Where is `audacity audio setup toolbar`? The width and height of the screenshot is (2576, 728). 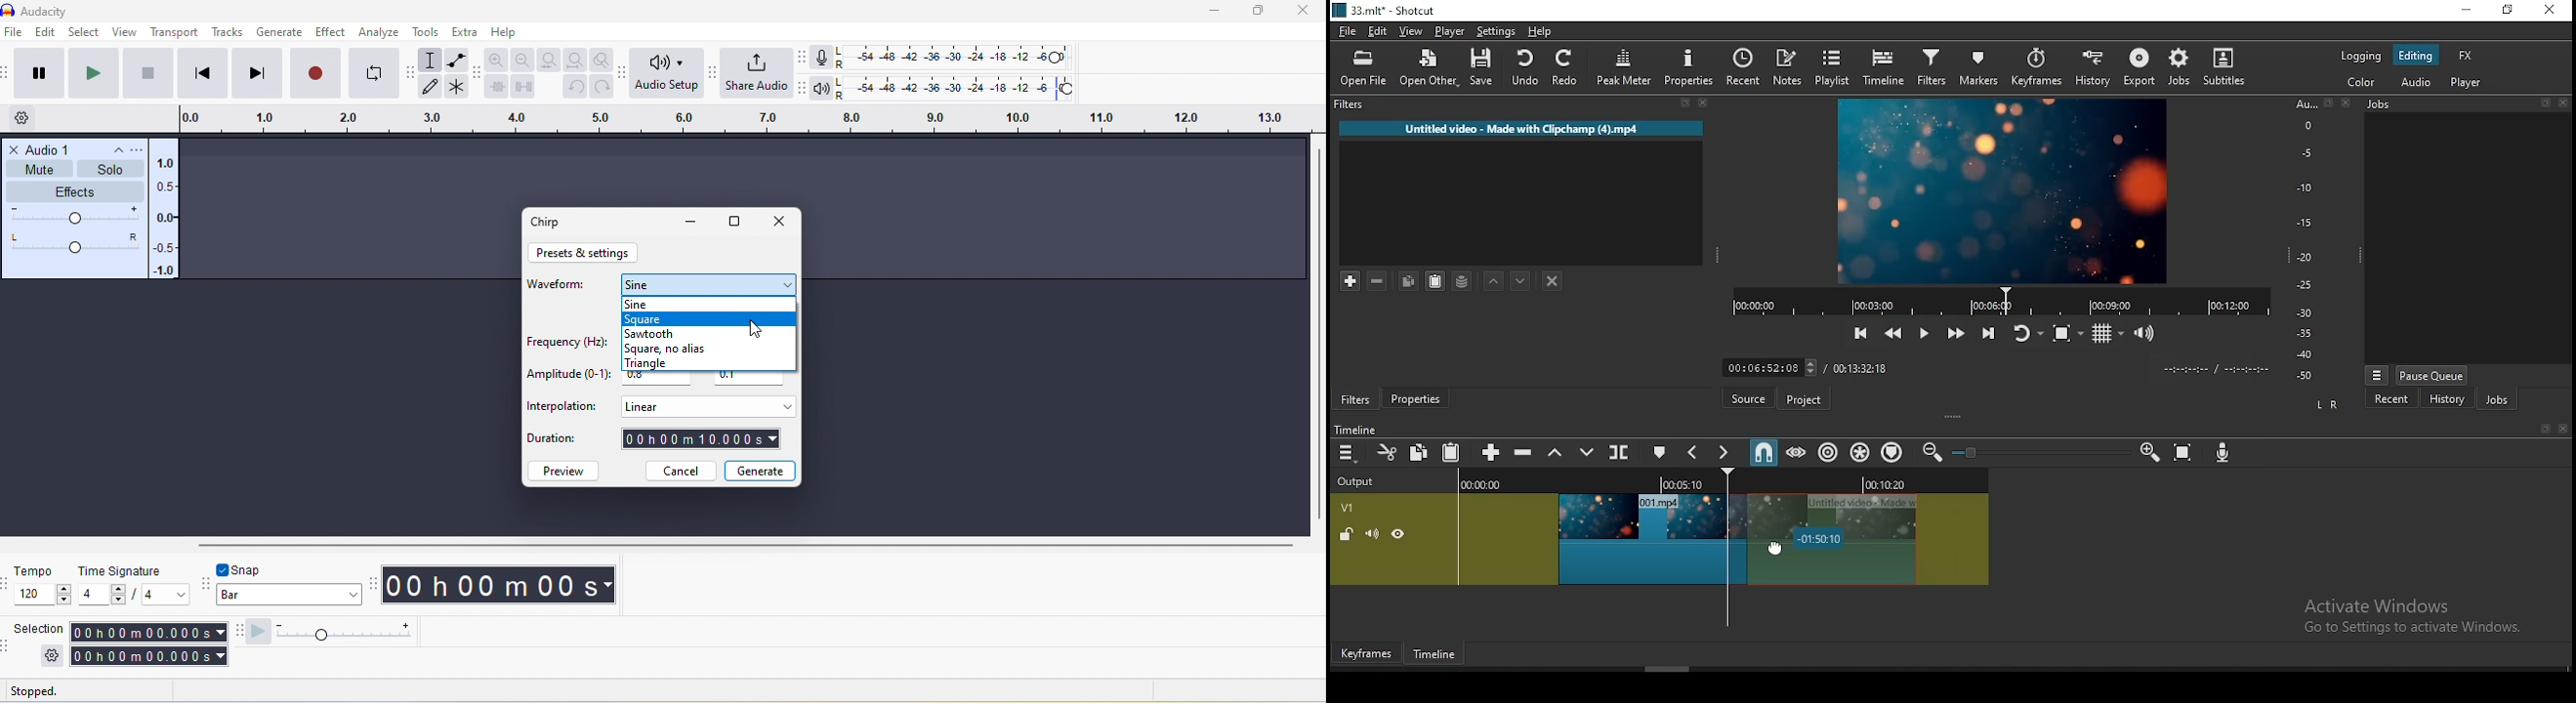 audacity audio setup toolbar is located at coordinates (626, 76).